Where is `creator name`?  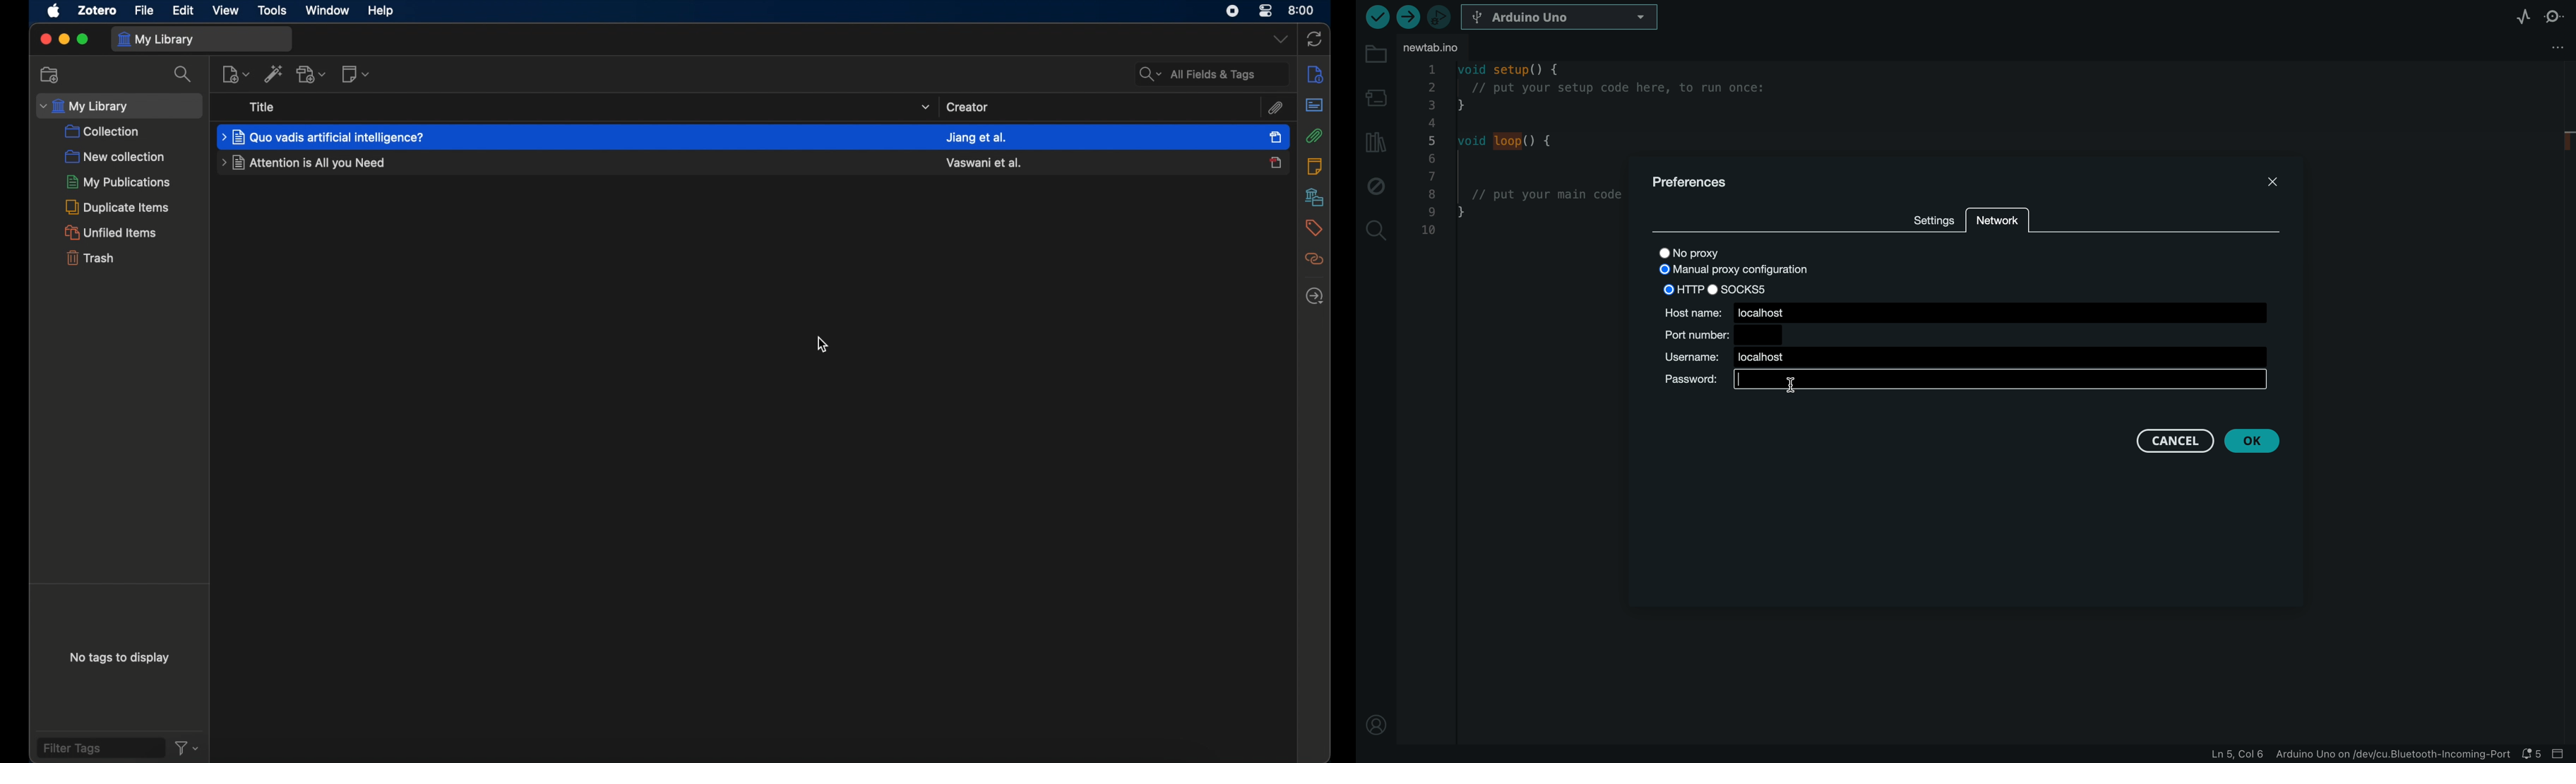
creator name is located at coordinates (984, 162).